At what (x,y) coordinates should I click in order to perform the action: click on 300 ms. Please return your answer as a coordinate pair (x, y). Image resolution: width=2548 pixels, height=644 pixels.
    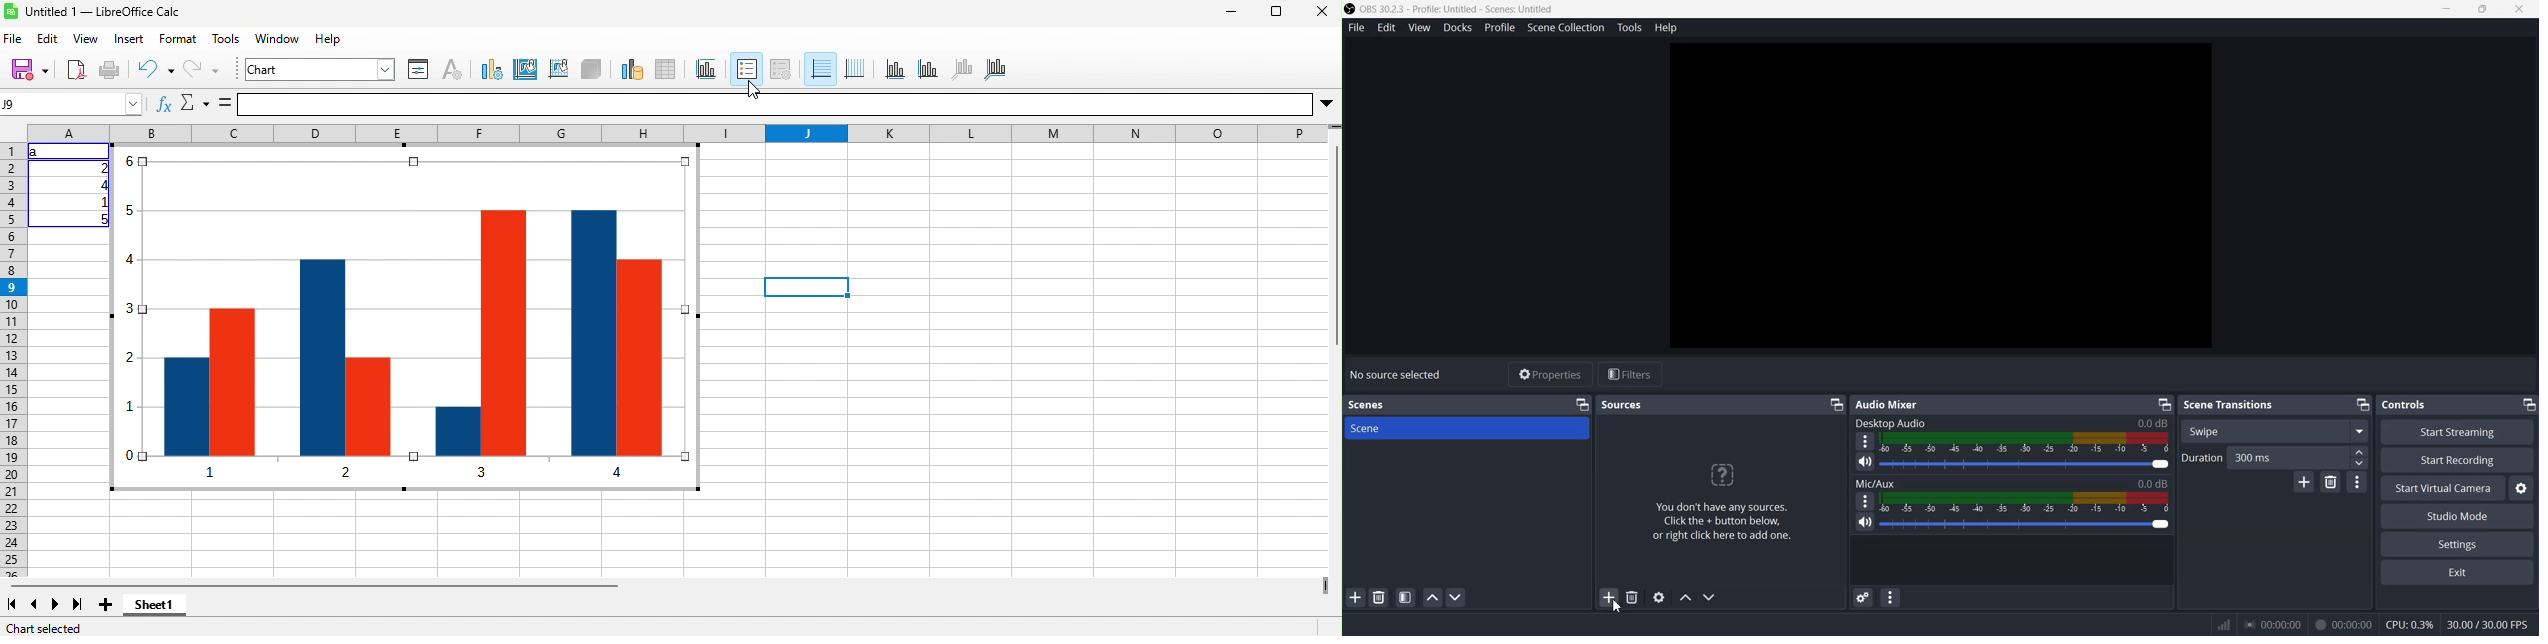
    Looking at the image, I should click on (2300, 456).